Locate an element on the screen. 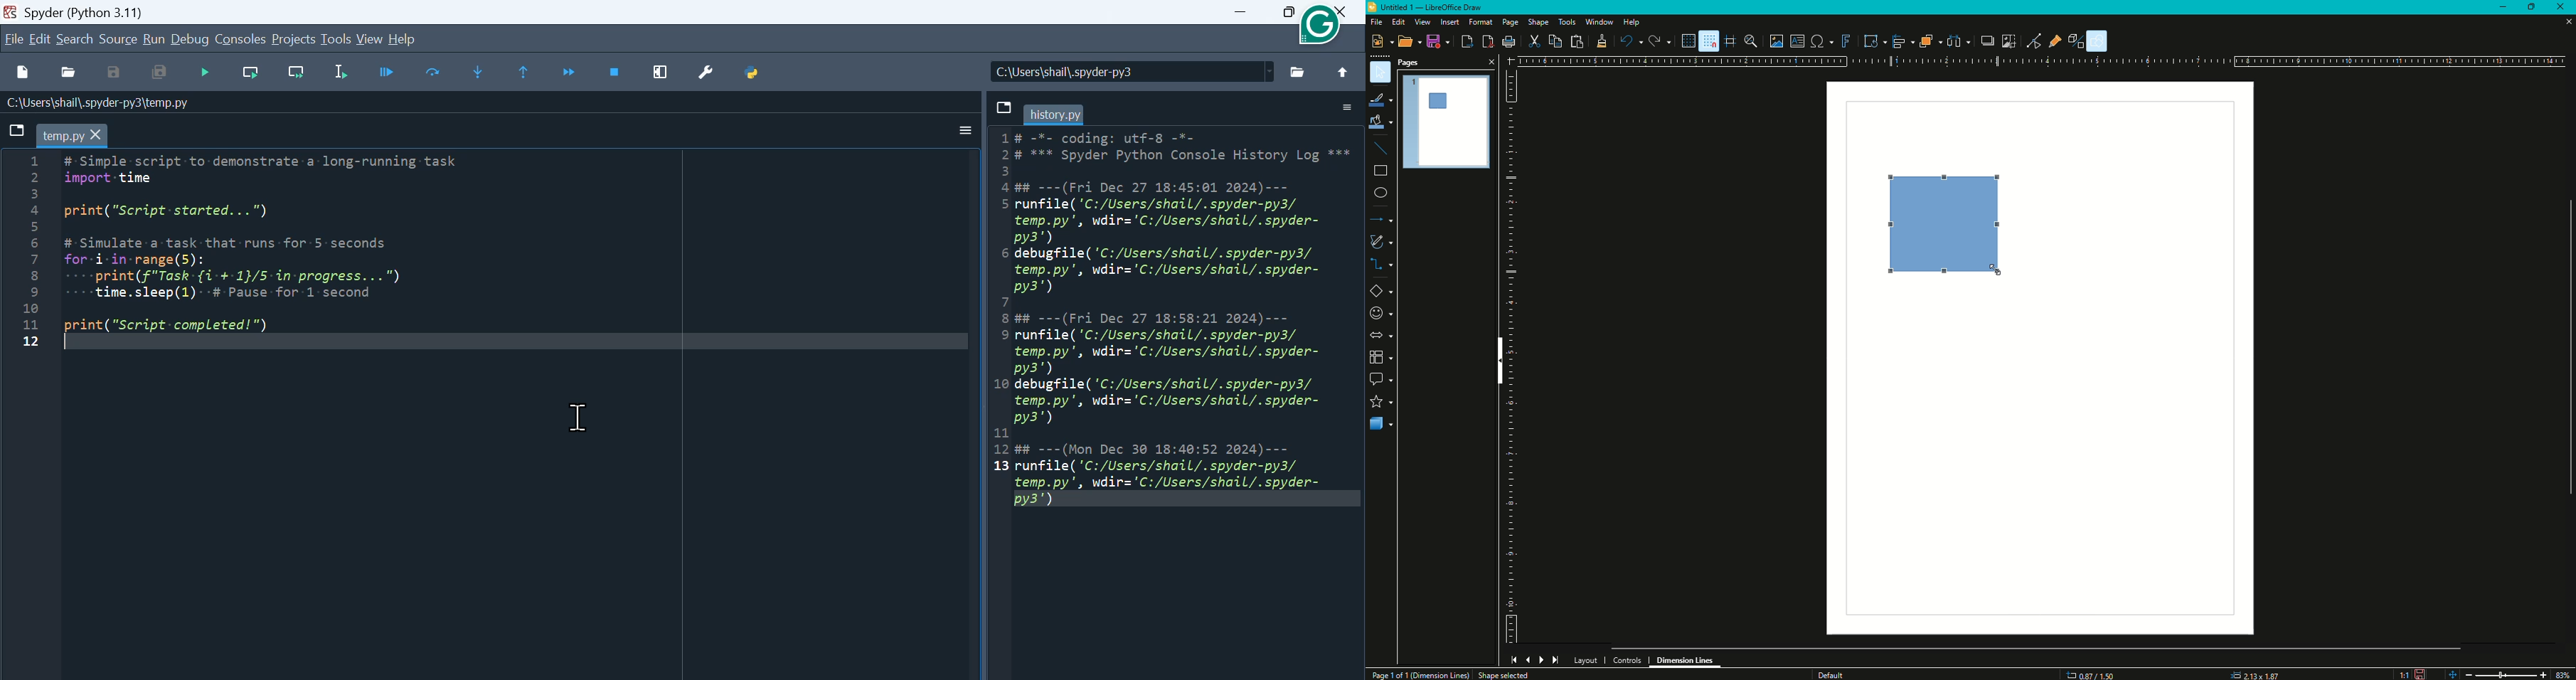 Image resolution: width=2576 pixels, height=700 pixels. C:\Users\shail\.spyder-py3 is located at coordinates (1104, 73).